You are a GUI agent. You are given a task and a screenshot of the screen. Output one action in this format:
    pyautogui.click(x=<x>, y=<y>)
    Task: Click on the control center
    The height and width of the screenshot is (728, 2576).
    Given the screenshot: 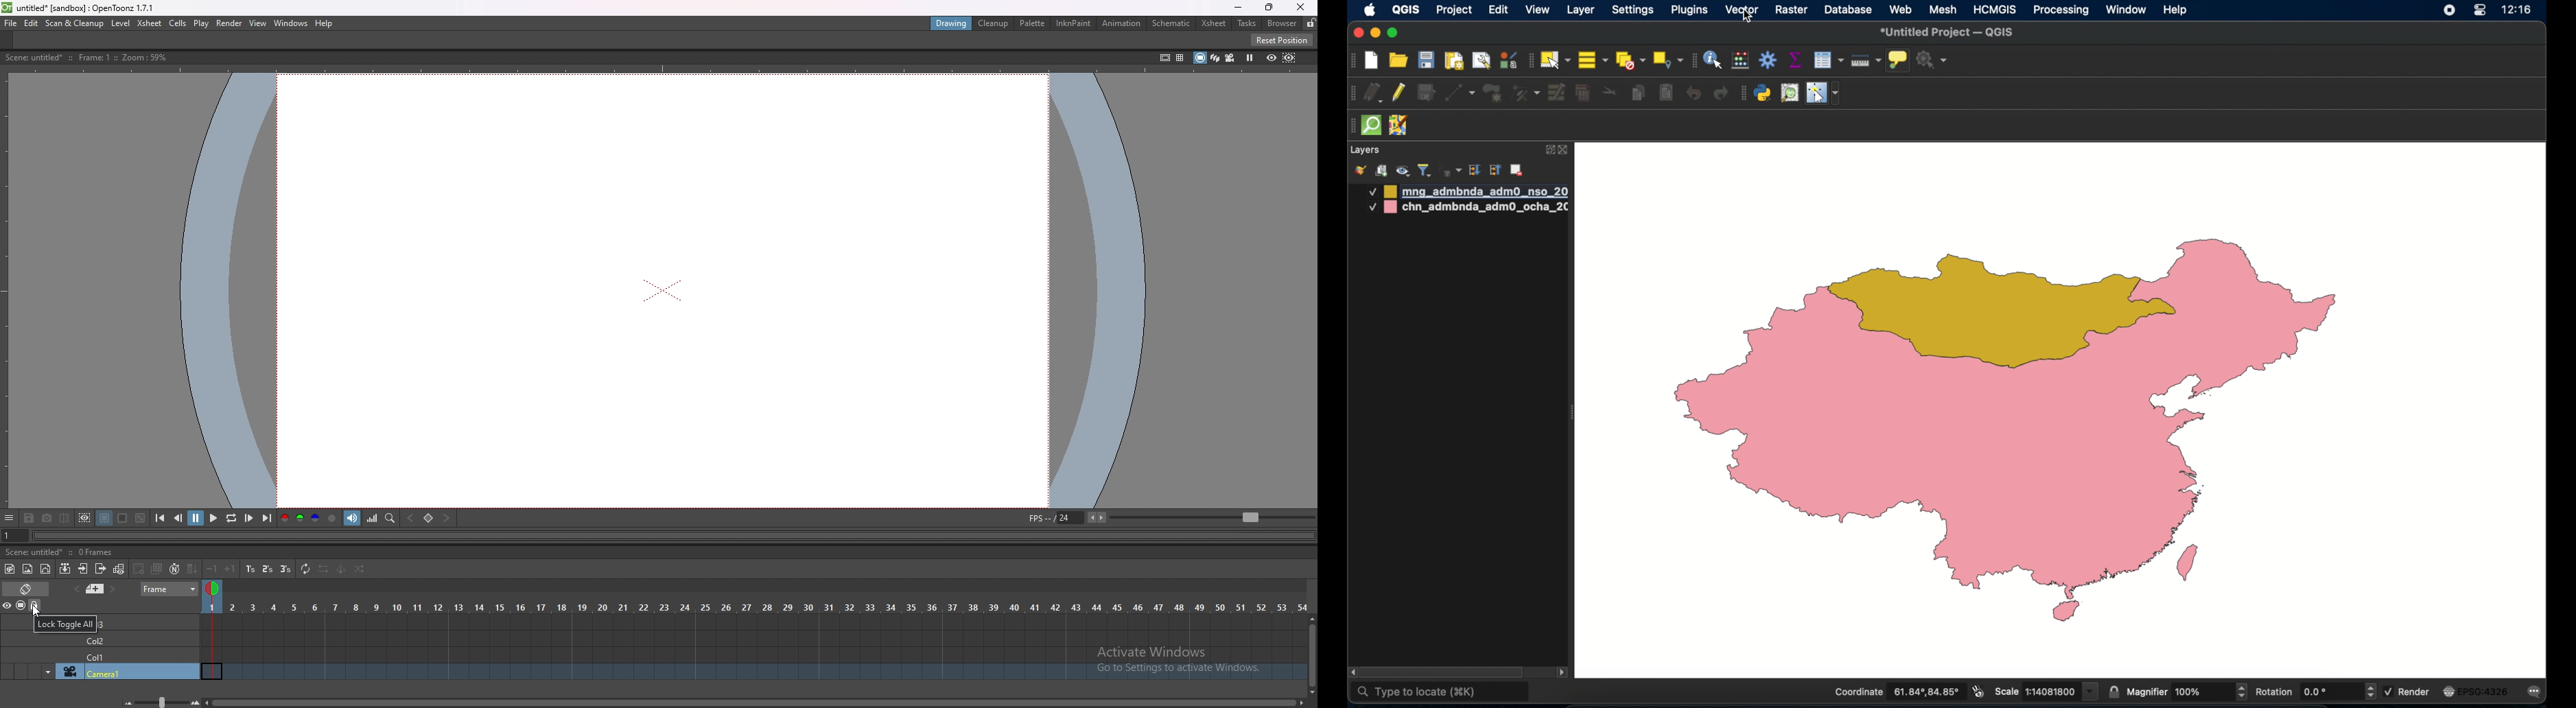 What is the action you would take?
    pyautogui.click(x=2479, y=11)
    